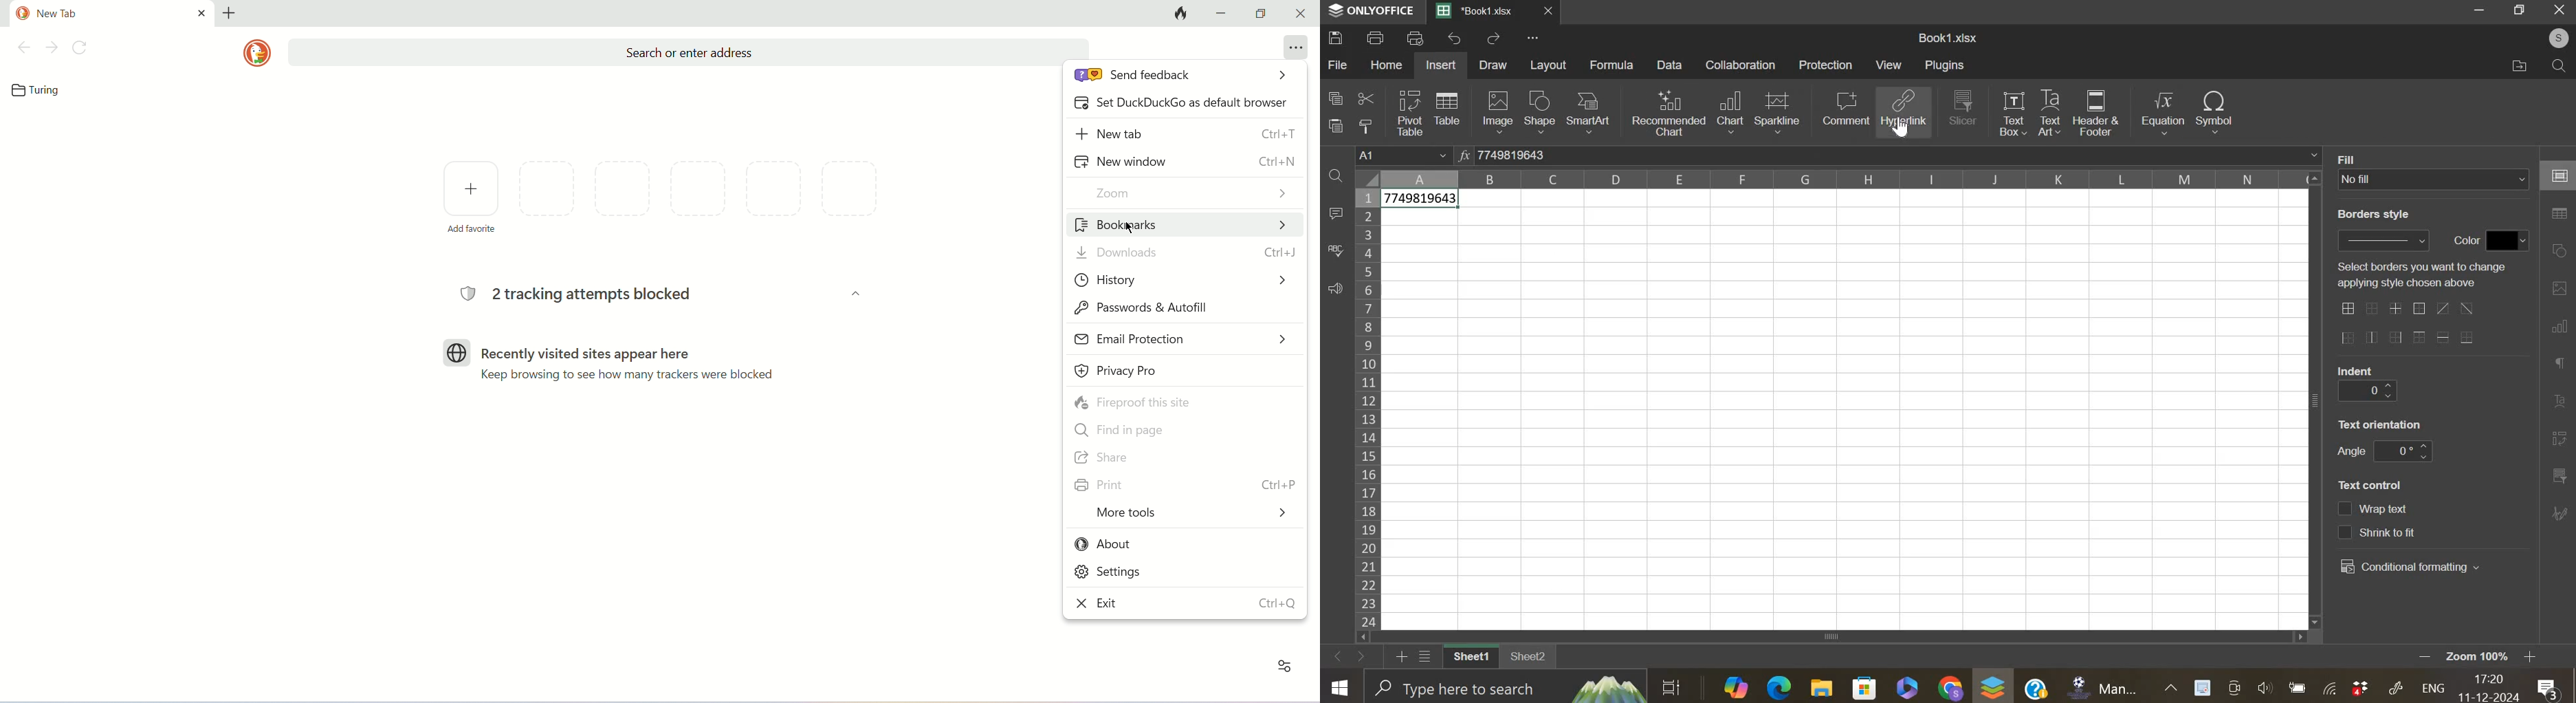  Describe the element at coordinates (1334, 289) in the screenshot. I see `feedback` at that location.